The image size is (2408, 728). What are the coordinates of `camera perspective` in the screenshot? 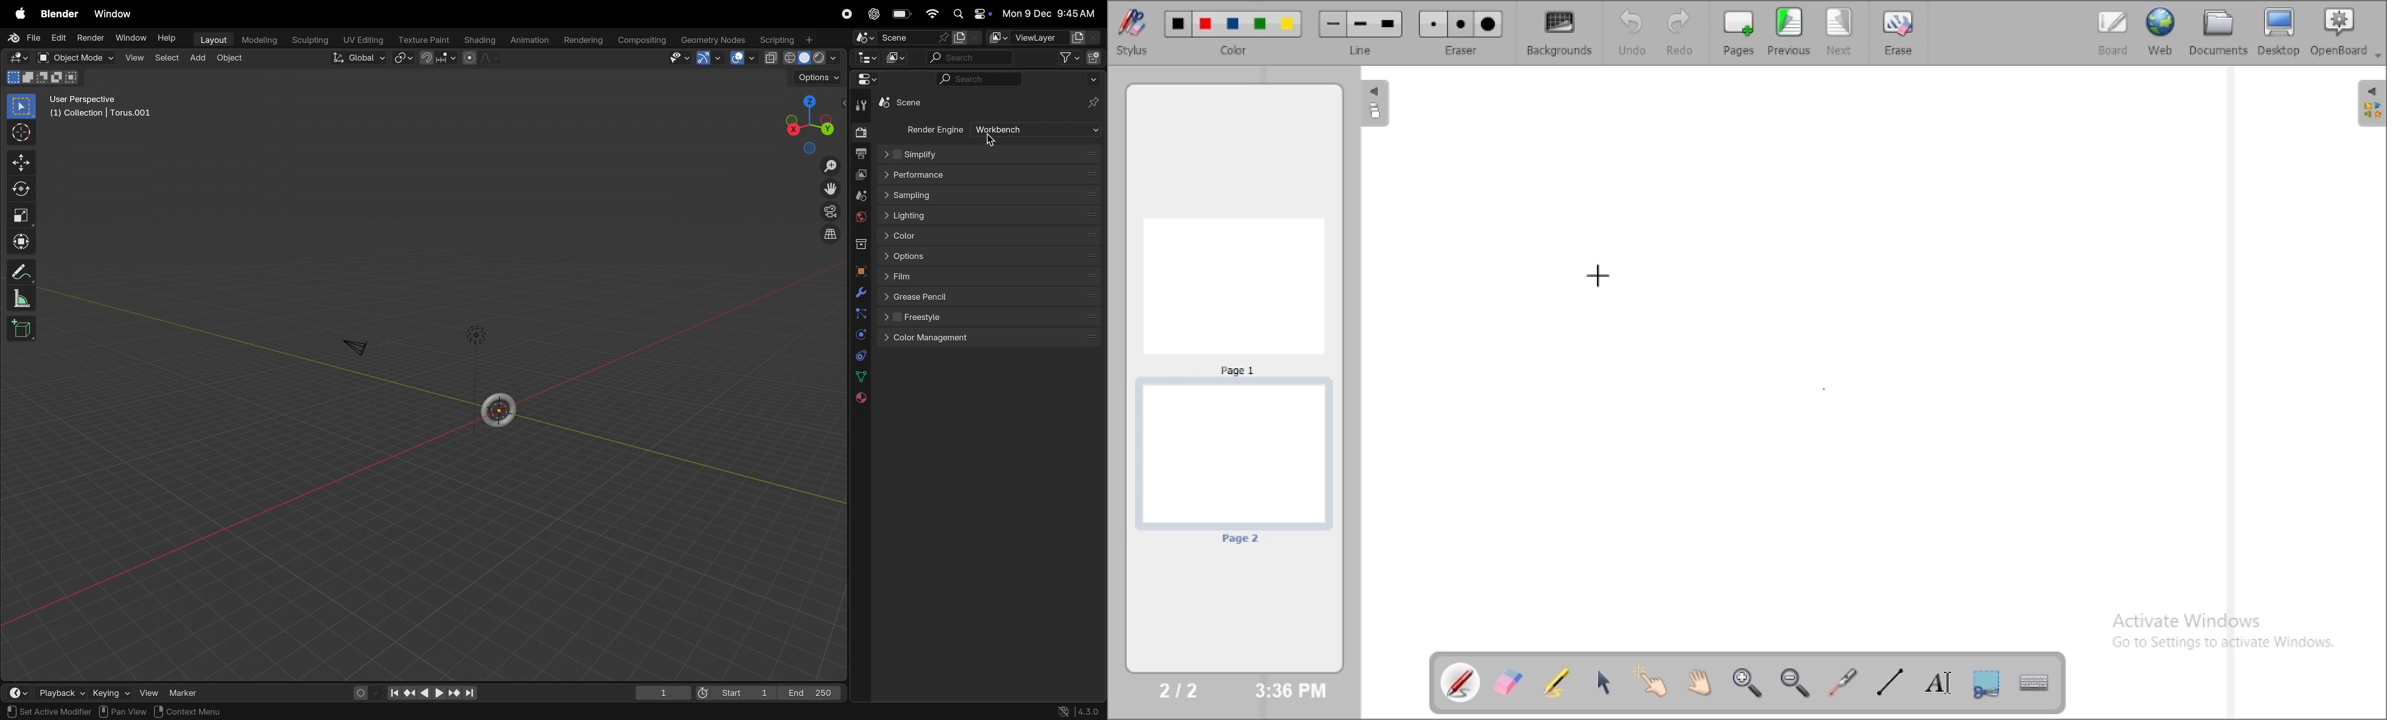 It's located at (828, 211).